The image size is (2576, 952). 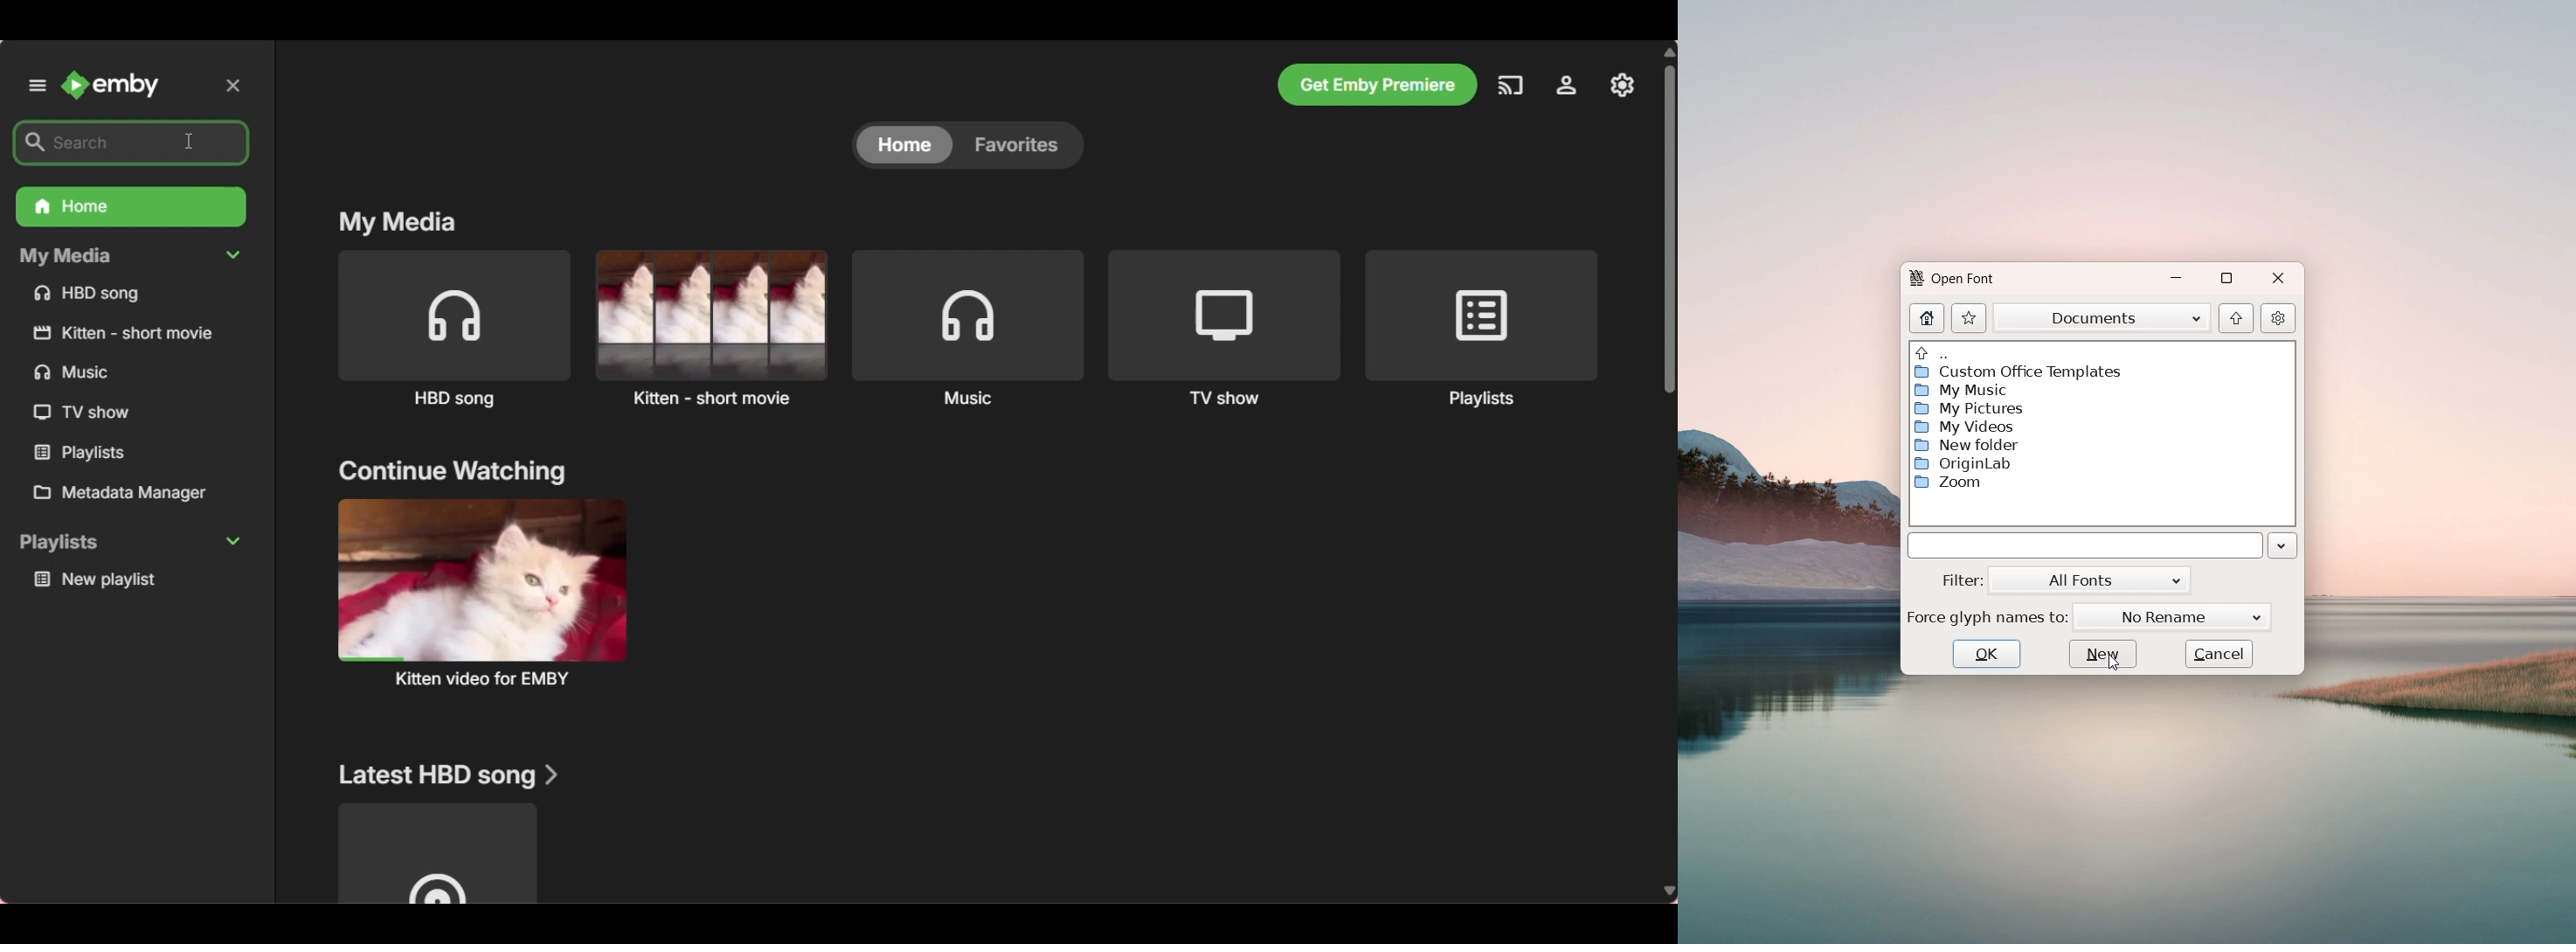 I want to click on Force glyph name to:, so click(x=1989, y=615).